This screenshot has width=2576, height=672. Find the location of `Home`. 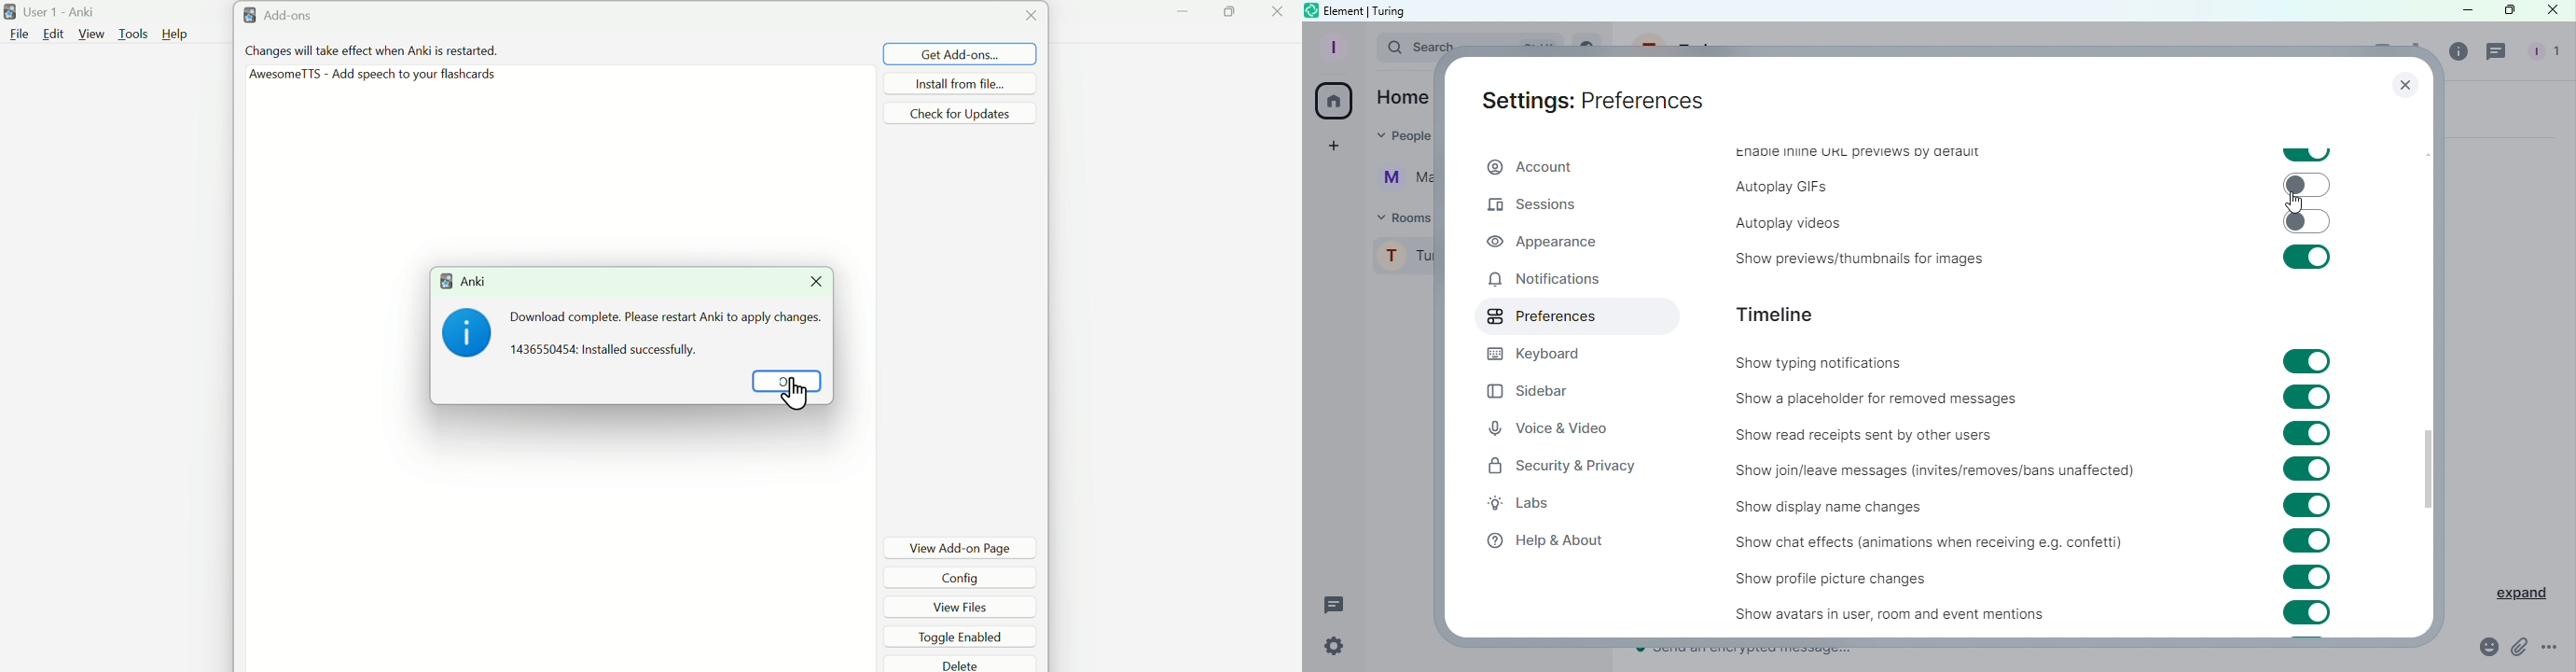

Home is located at coordinates (1336, 101).